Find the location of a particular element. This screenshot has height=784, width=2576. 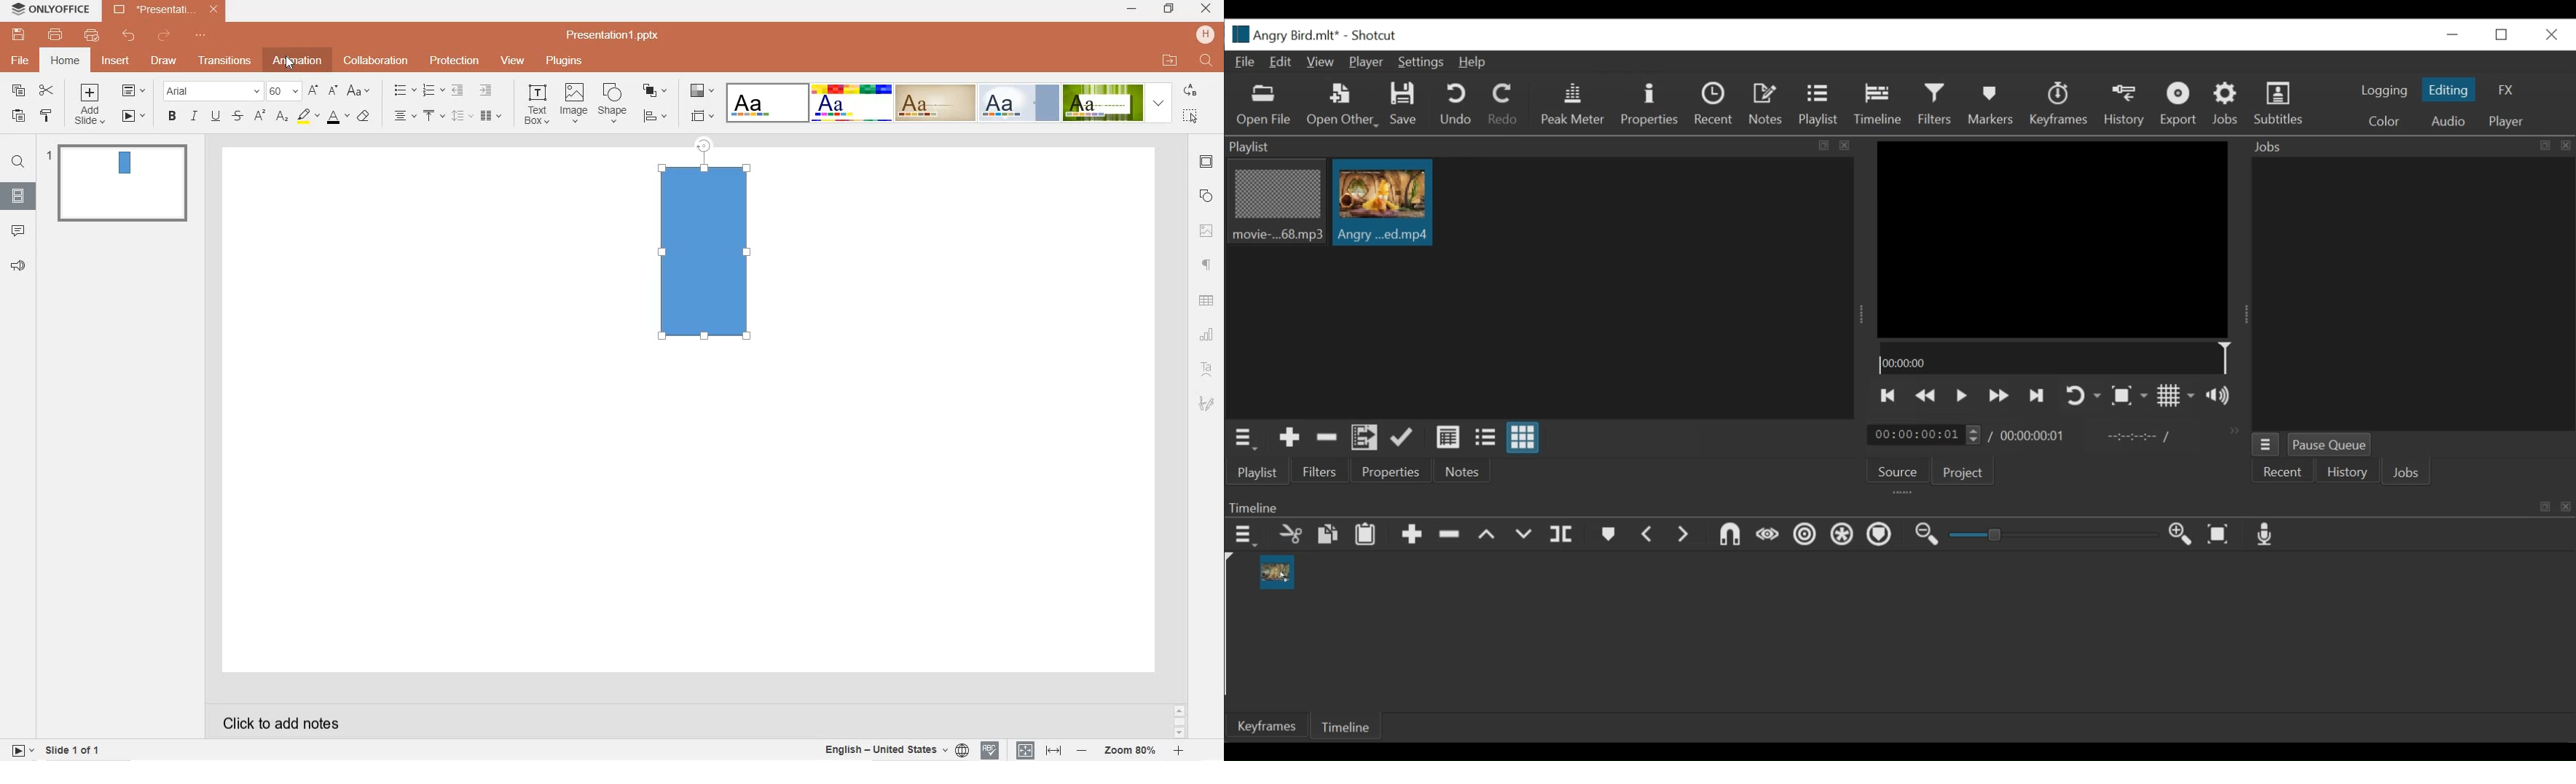

Playlist menu is located at coordinates (1246, 440).